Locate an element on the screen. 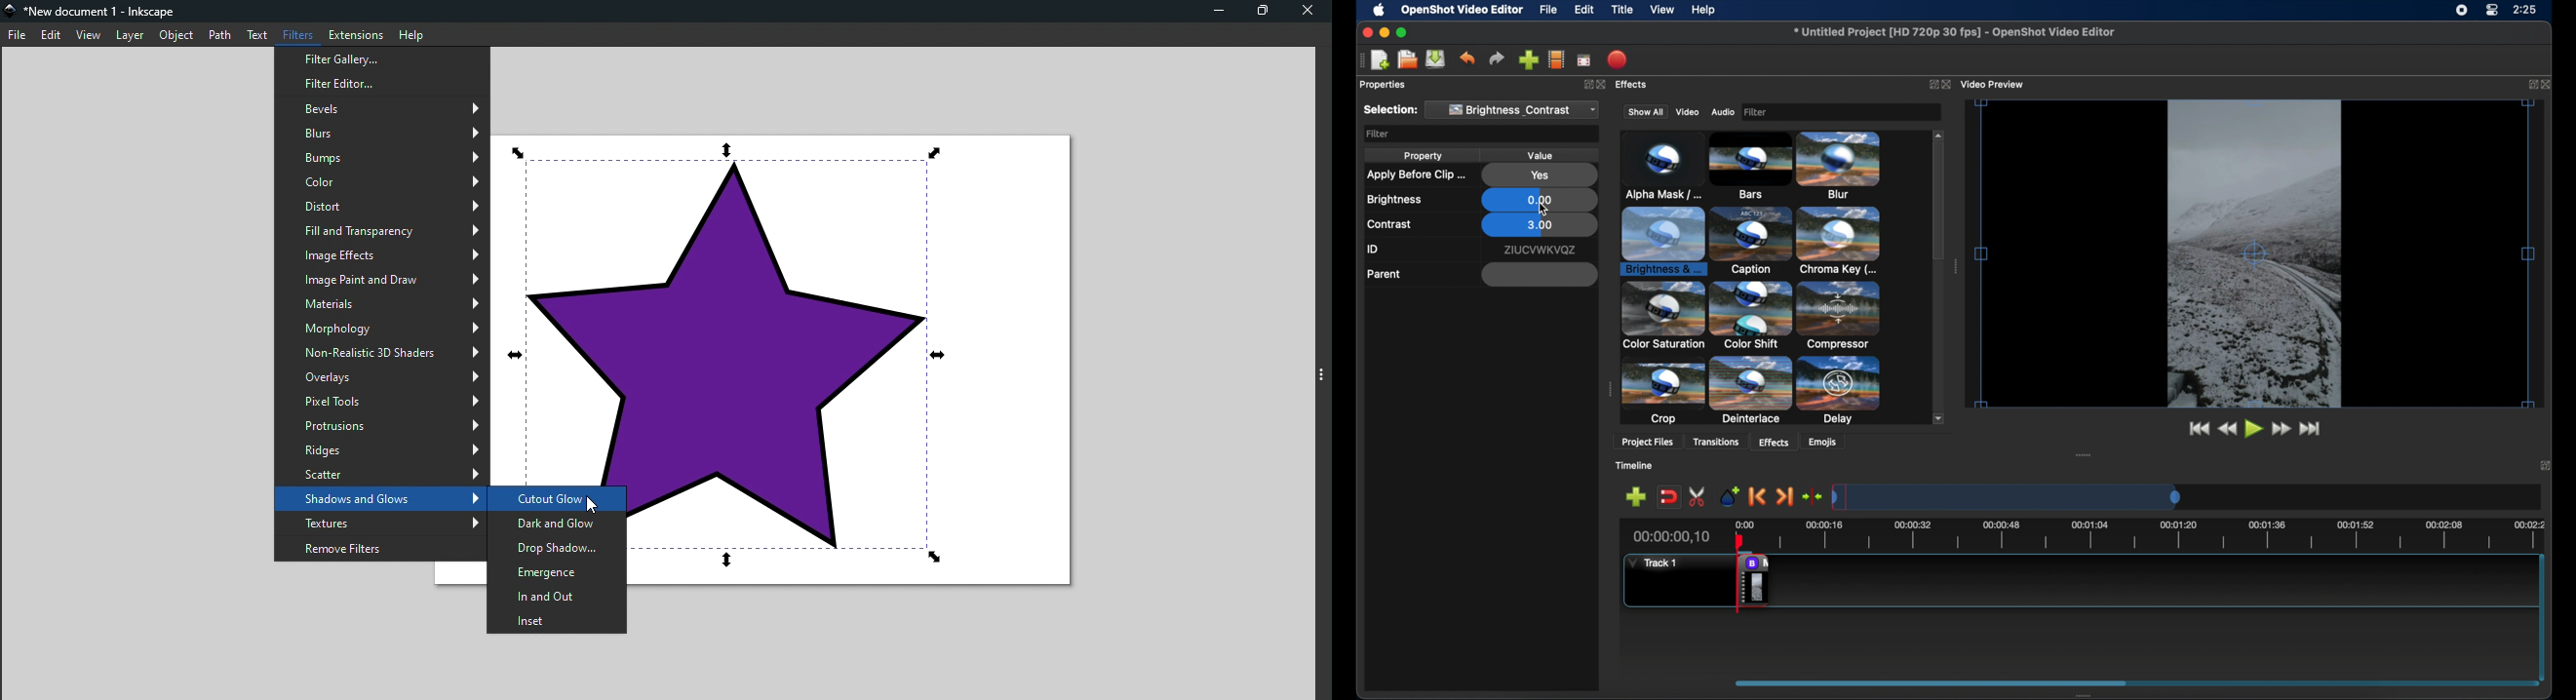 The width and height of the screenshot is (2576, 700). timeline scale is located at coordinates (2147, 495).